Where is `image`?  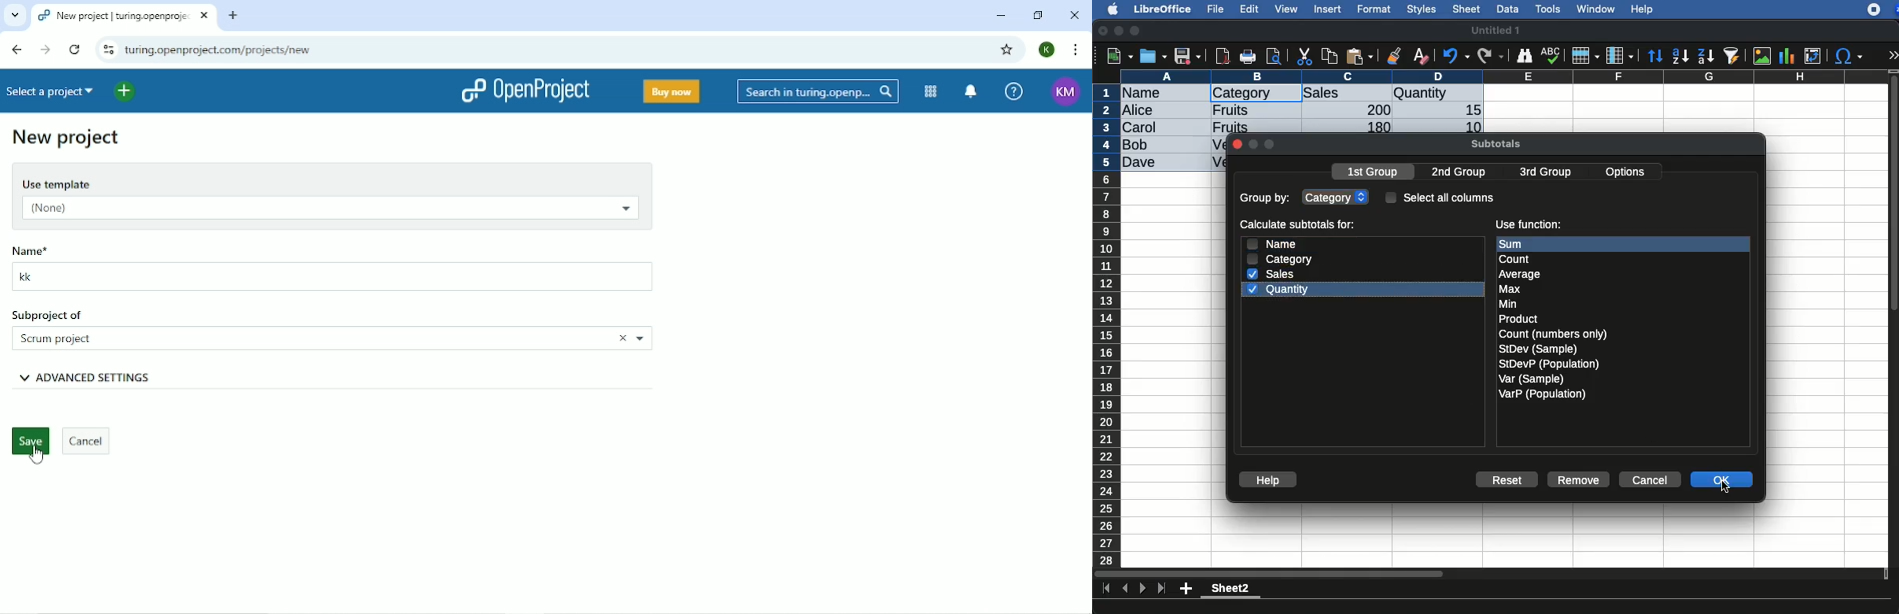 image is located at coordinates (1764, 56).